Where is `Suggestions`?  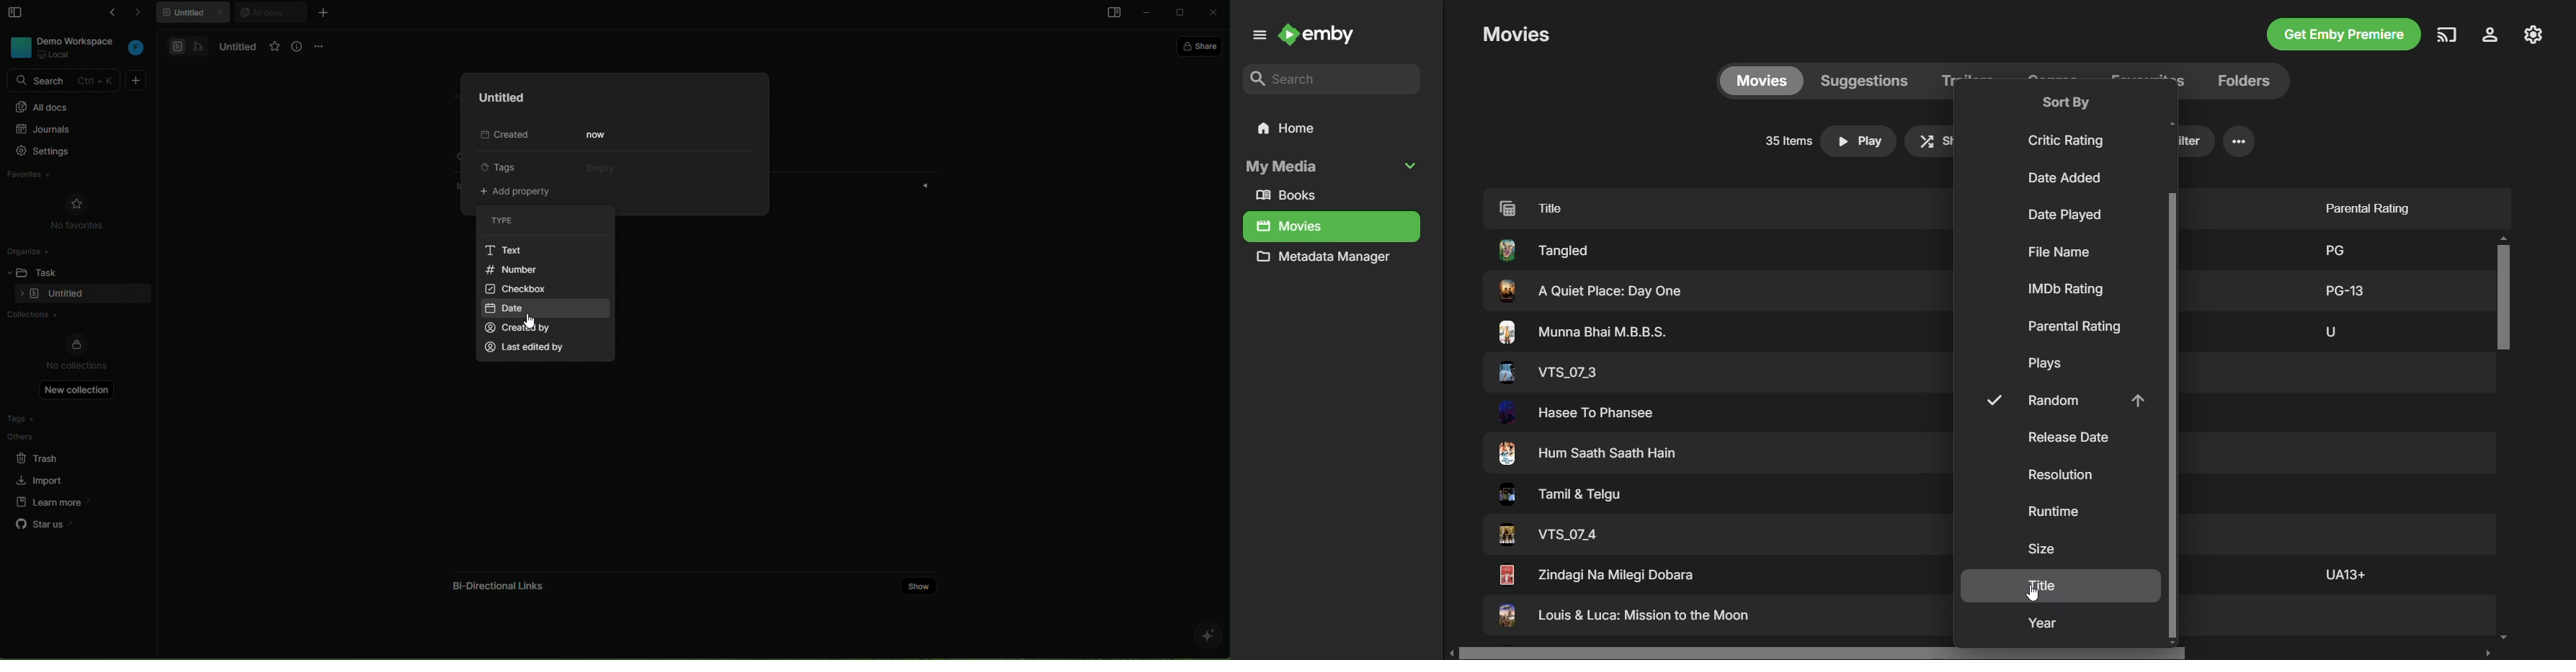
Suggestions is located at coordinates (1863, 80).